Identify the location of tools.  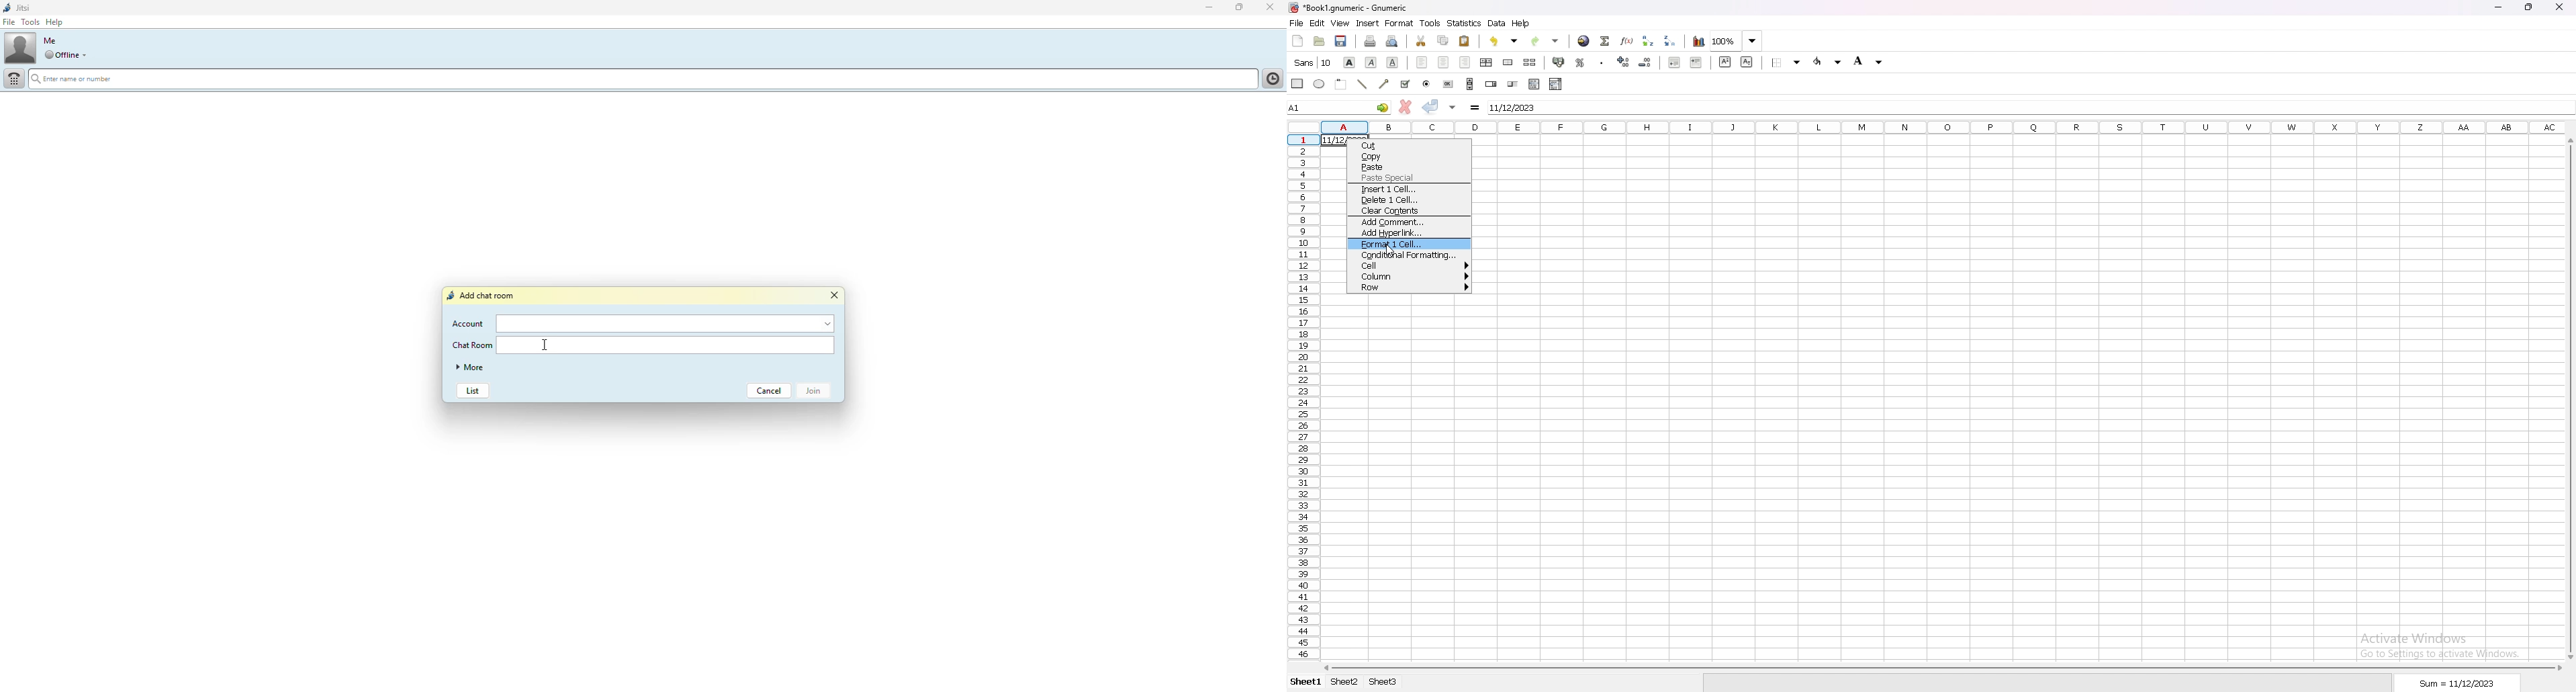
(30, 23).